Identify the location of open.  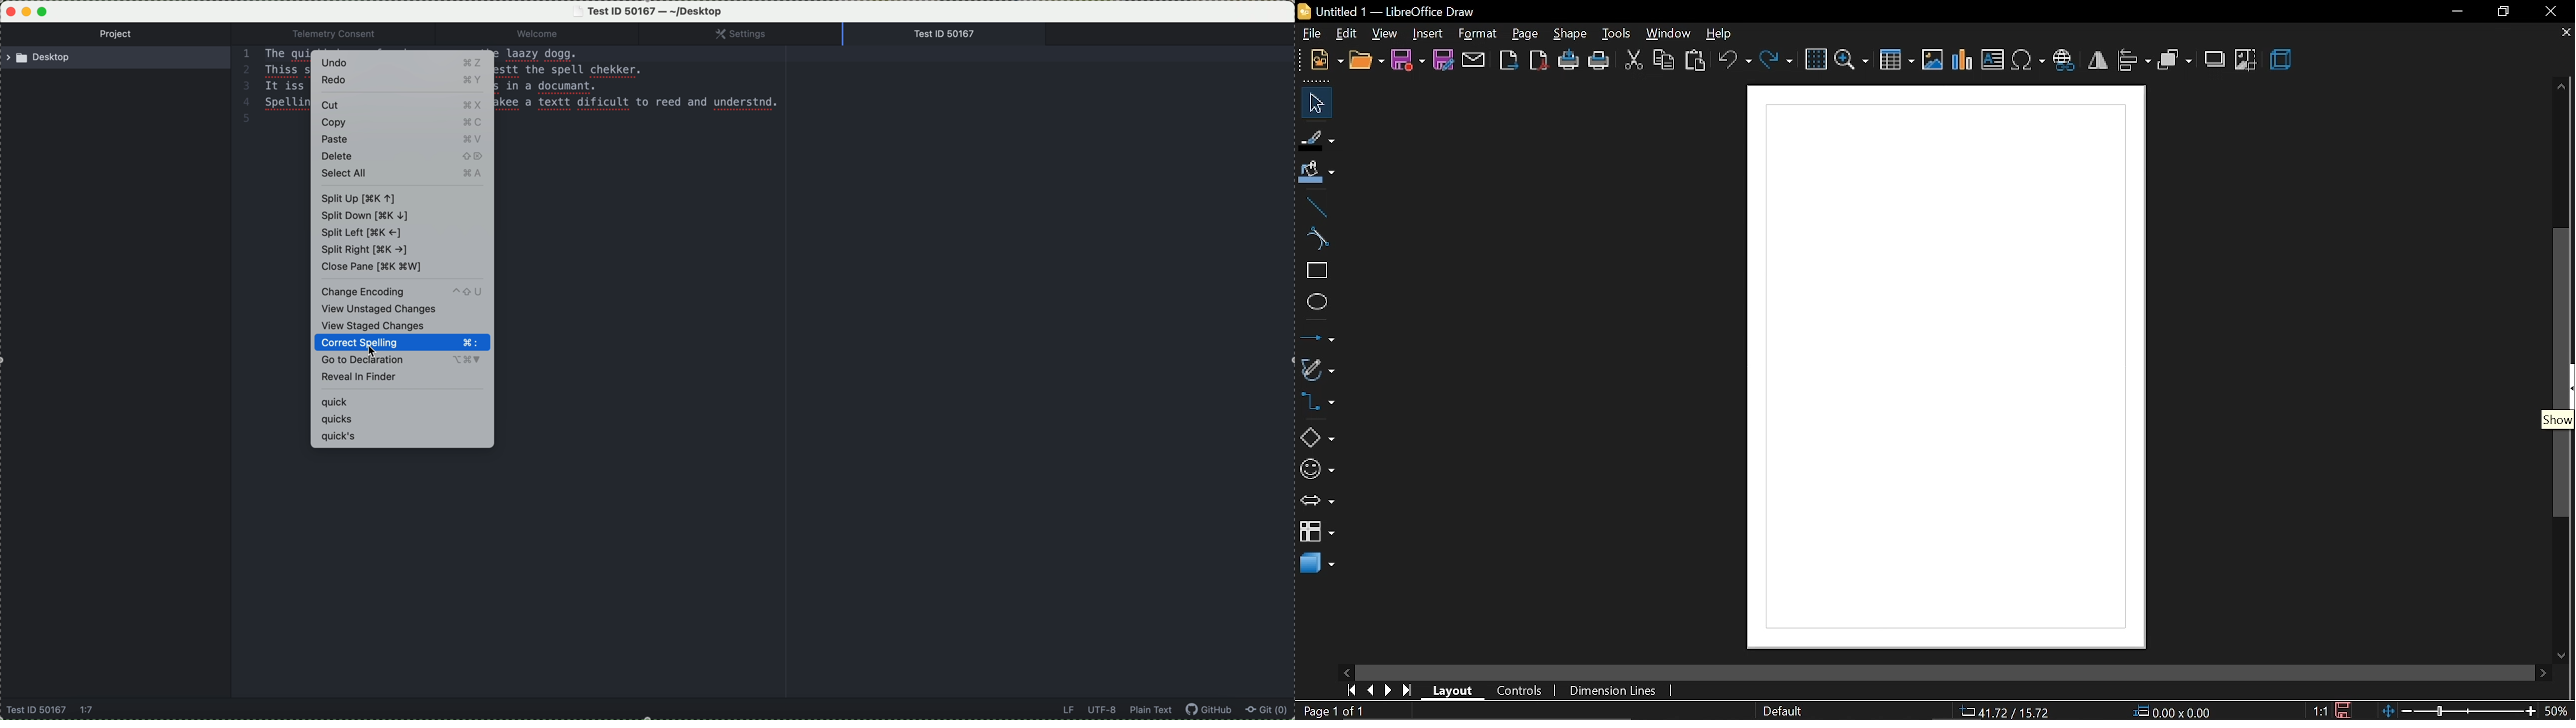
(1365, 61).